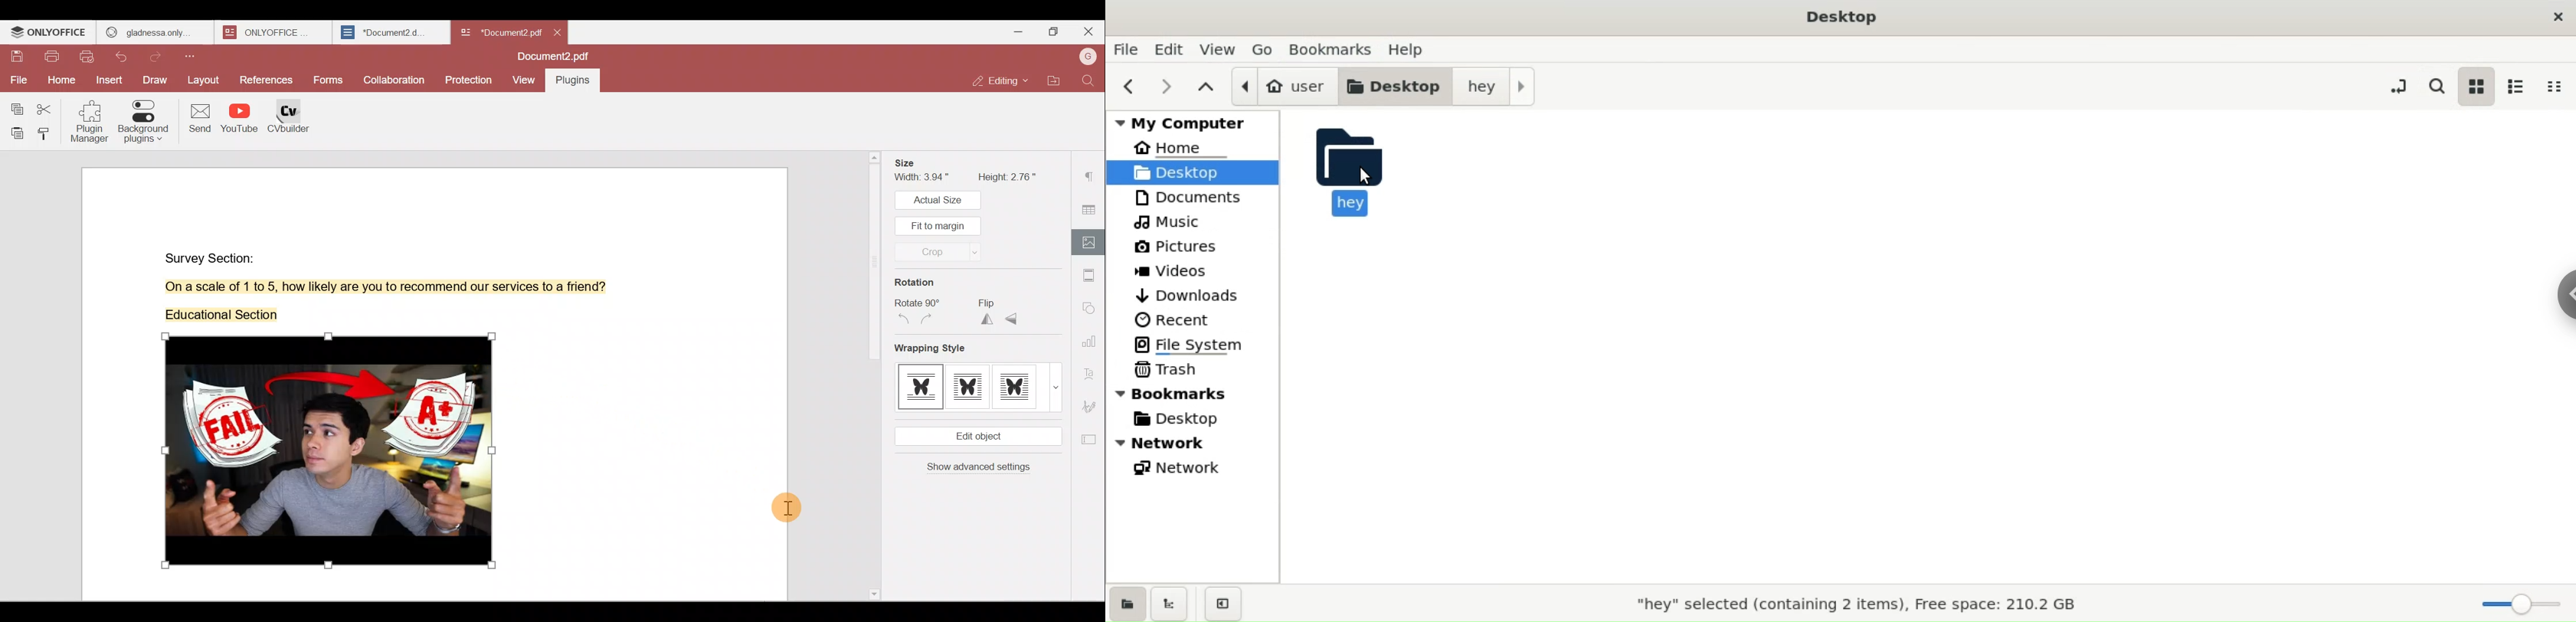 The height and width of the screenshot is (644, 2576). Describe the element at coordinates (1091, 81) in the screenshot. I see `Find` at that location.